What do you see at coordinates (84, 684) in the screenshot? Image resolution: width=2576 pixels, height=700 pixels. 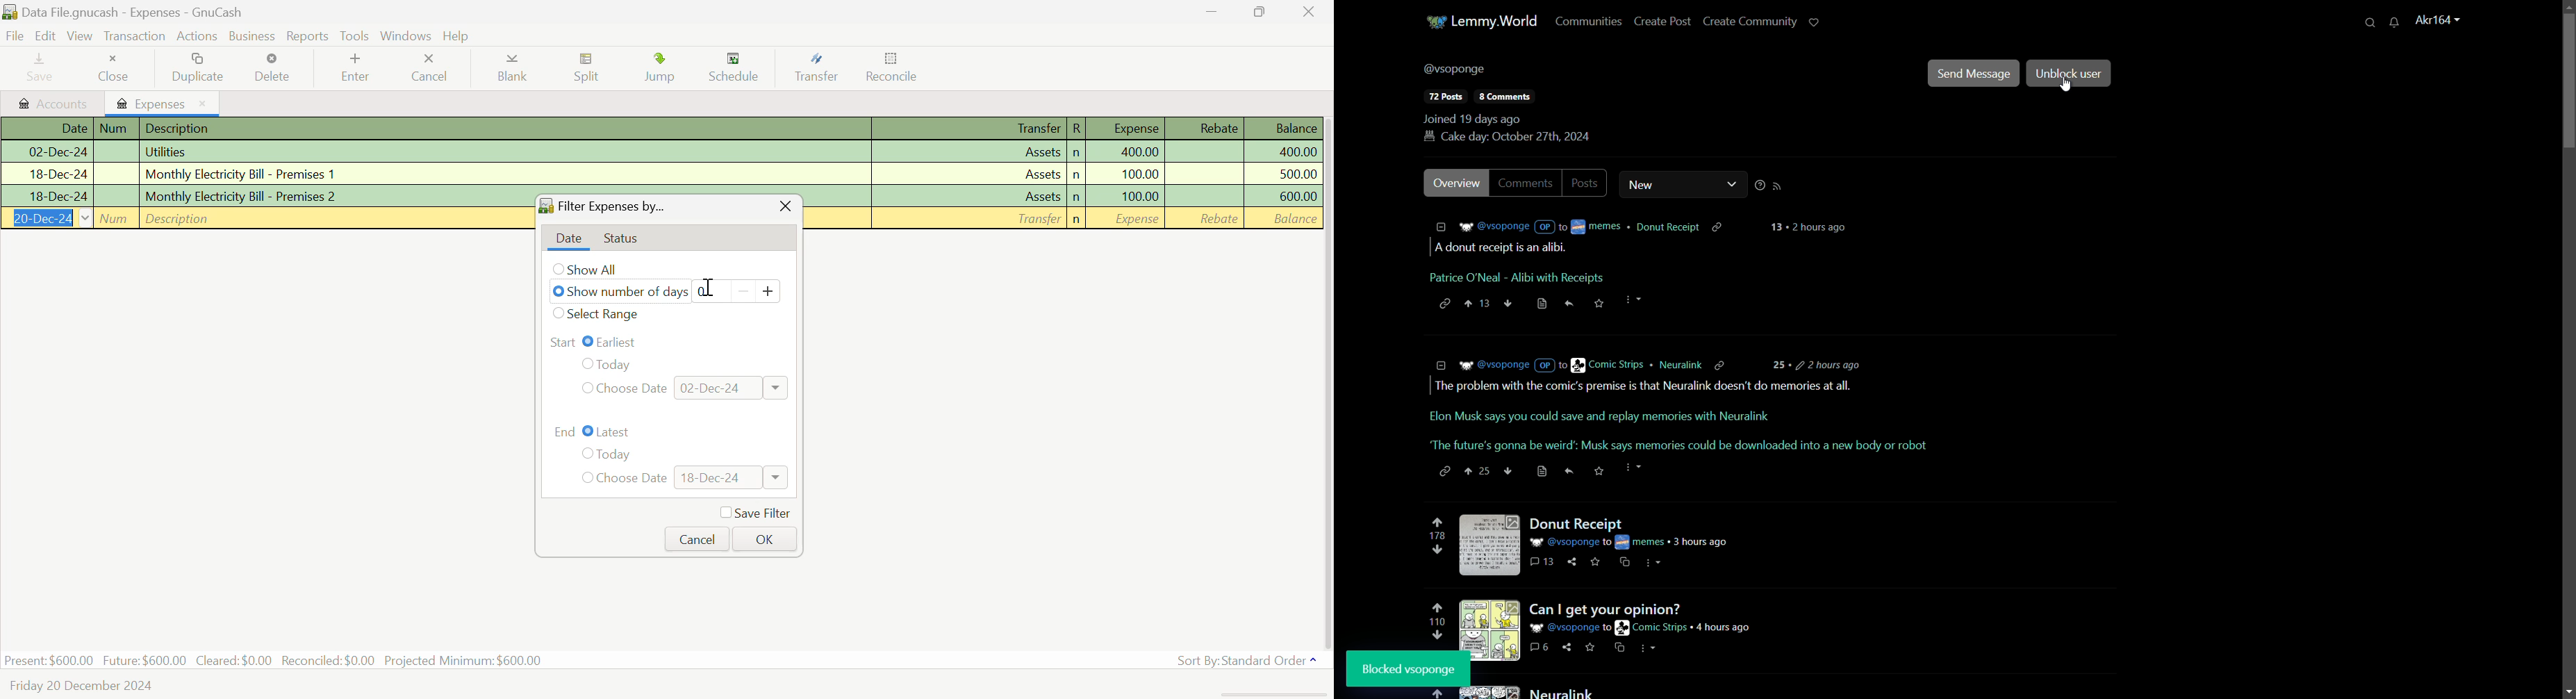 I see `Friday 20 December 2024` at bounding box center [84, 684].